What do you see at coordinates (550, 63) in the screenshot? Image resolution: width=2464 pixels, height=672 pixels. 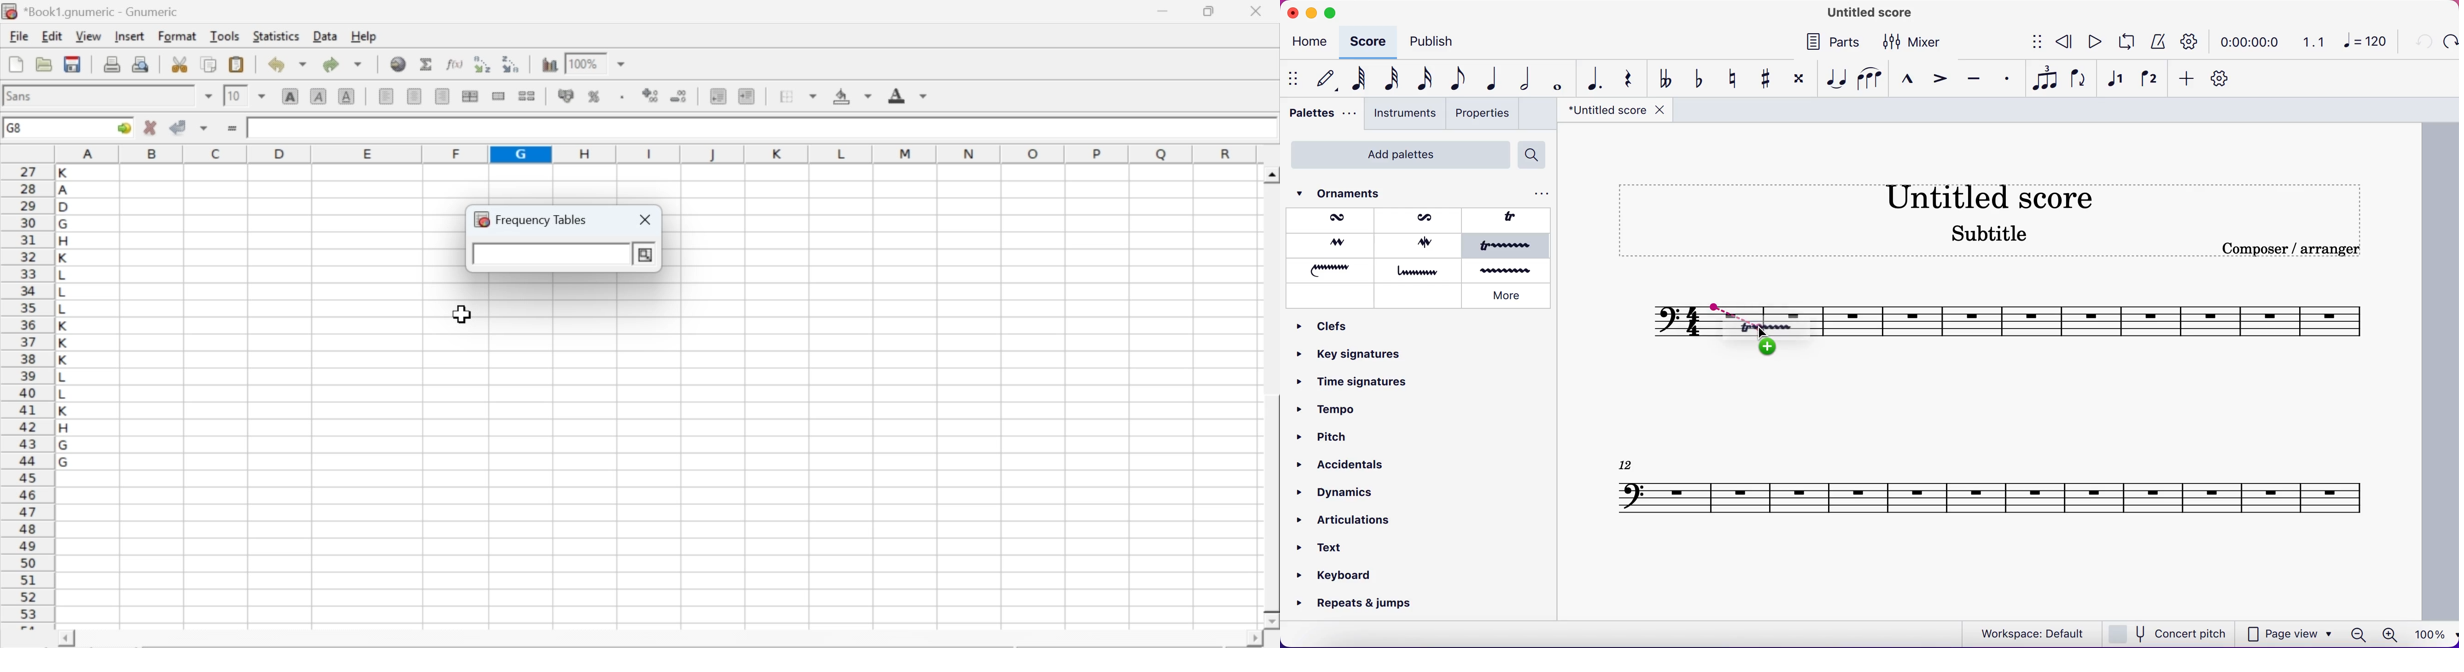 I see `insert chart` at bounding box center [550, 63].